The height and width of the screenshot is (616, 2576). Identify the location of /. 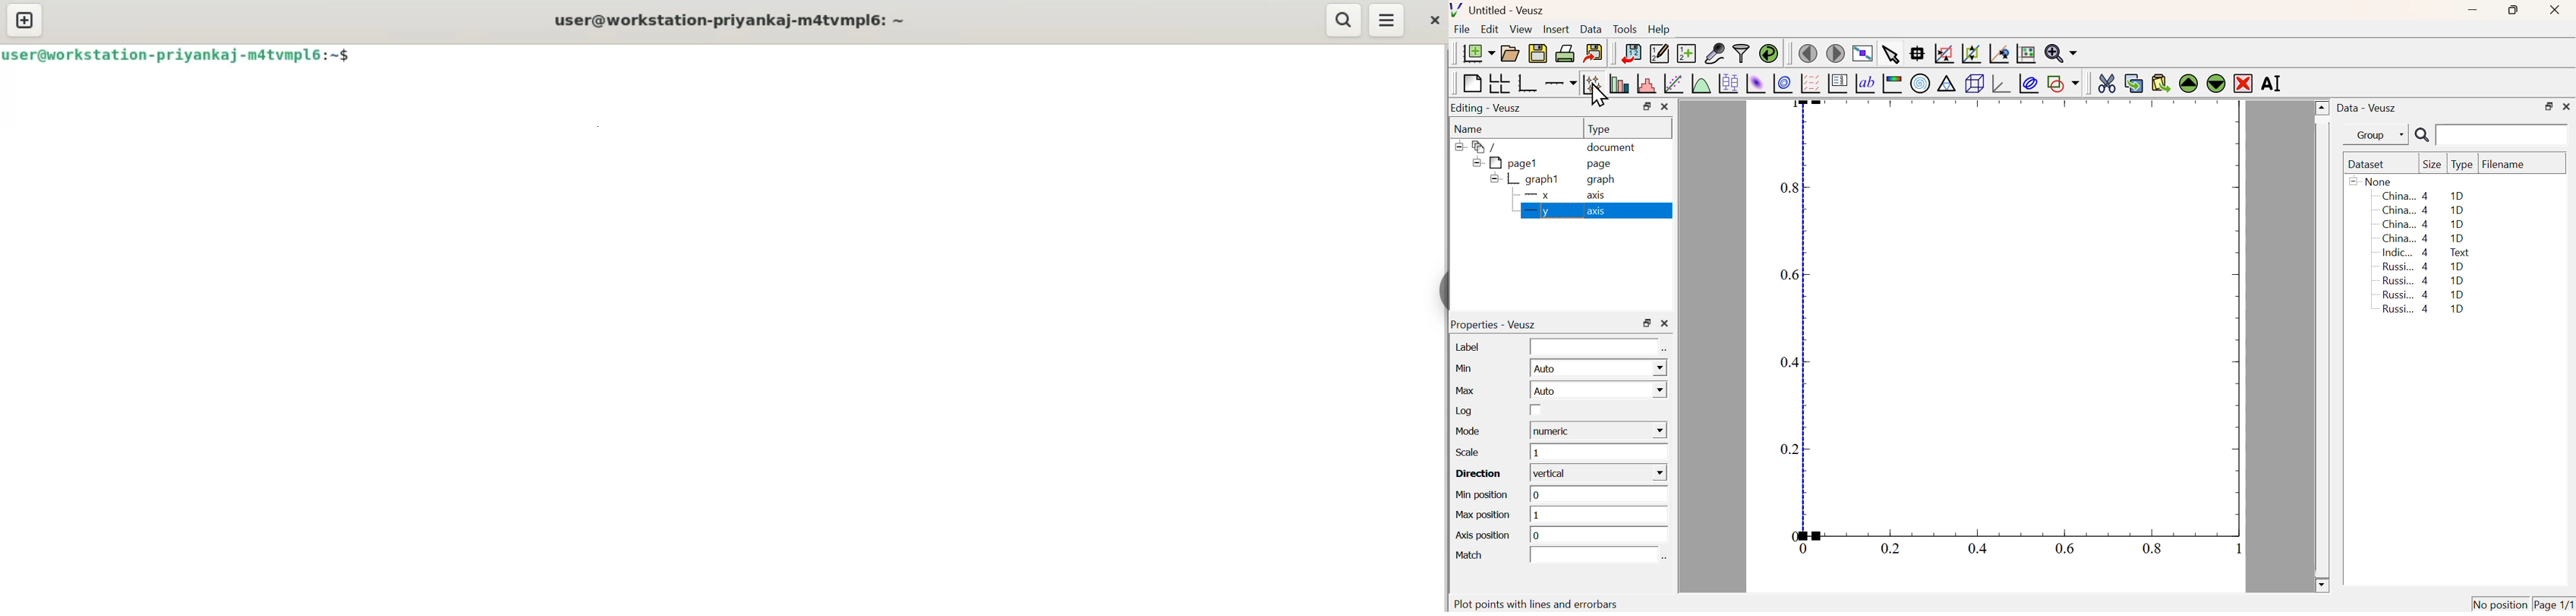
(1478, 147).